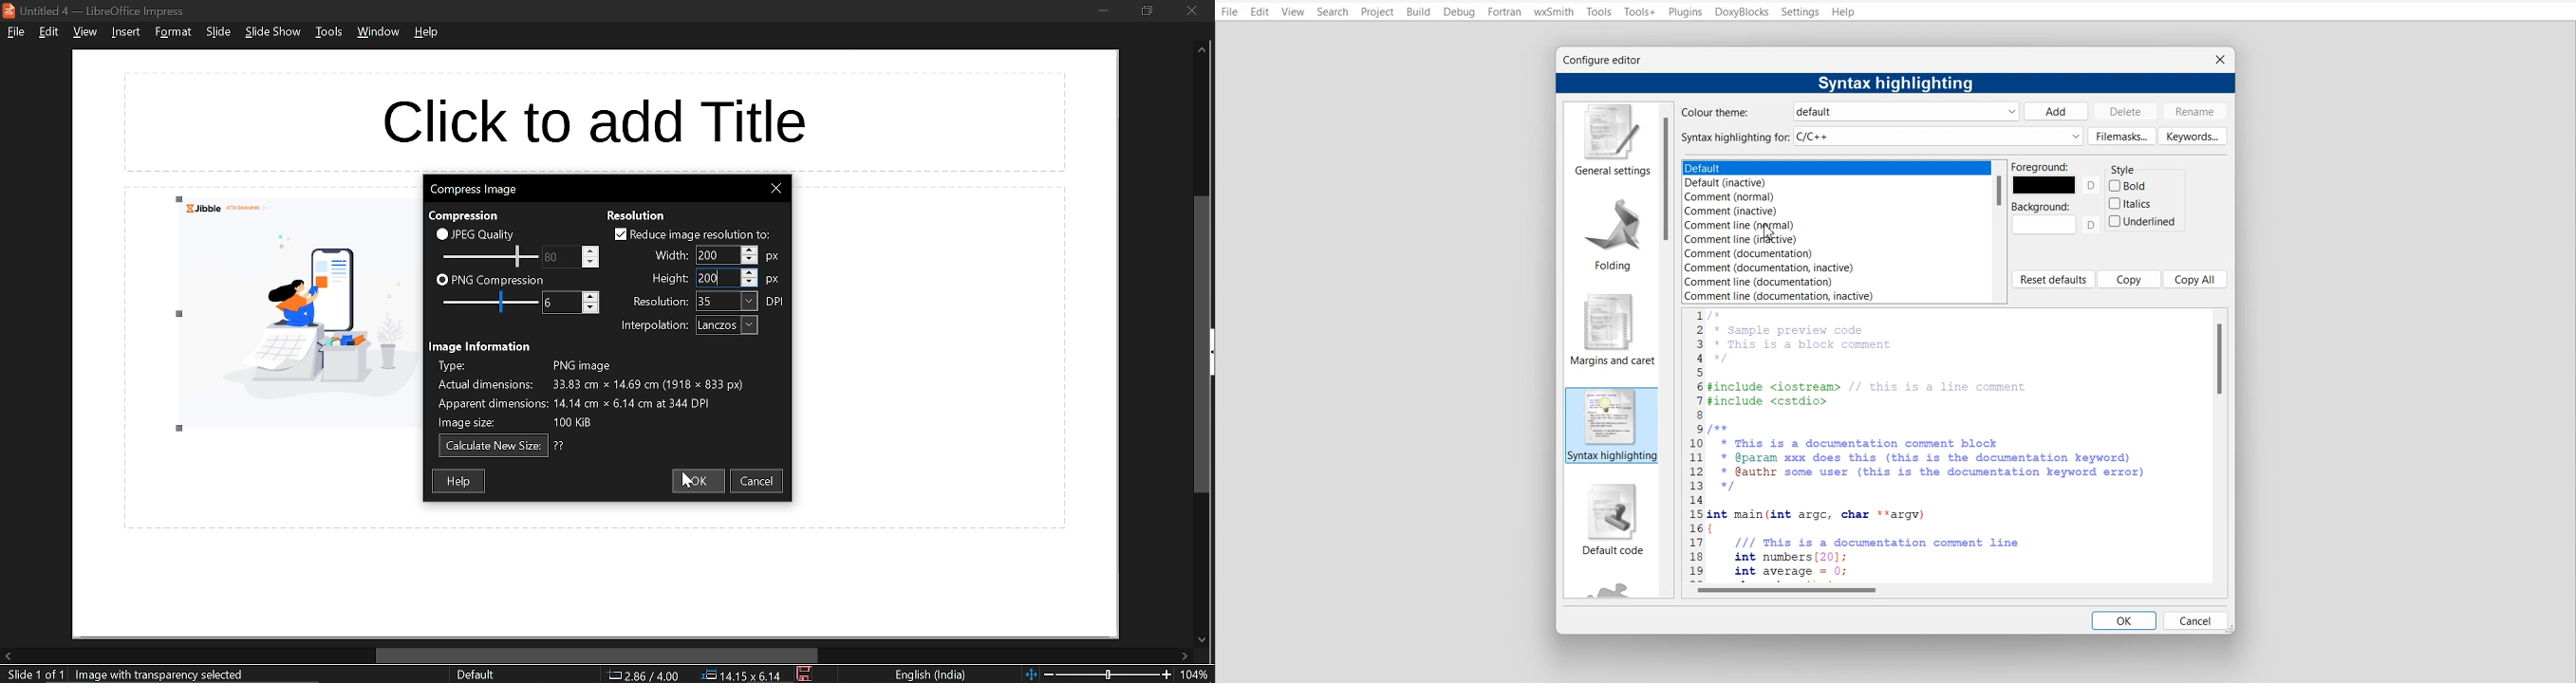 This screenshot has height=700, width=2576. Describe the element at coordinates (2056, 218) in the screenshot. I see `Background` at that location.